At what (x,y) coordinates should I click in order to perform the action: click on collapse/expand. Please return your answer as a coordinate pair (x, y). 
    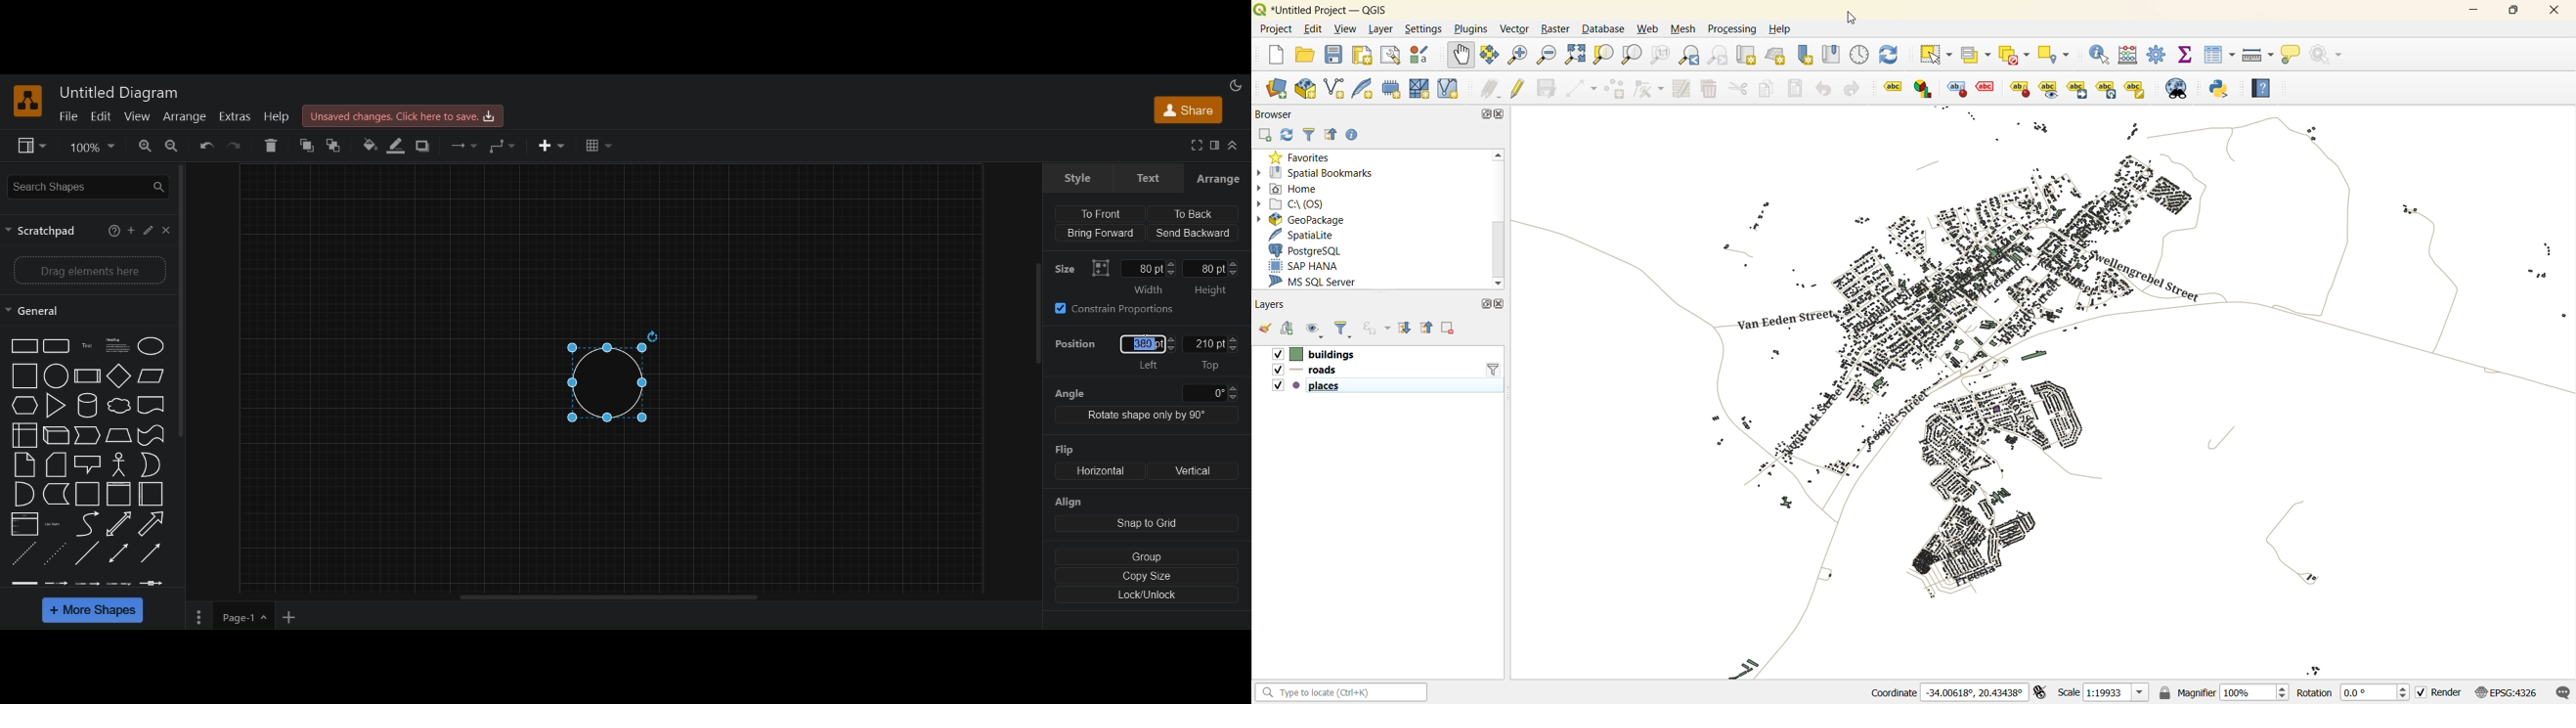
    Looking at the image, I should click on (1233, 147).